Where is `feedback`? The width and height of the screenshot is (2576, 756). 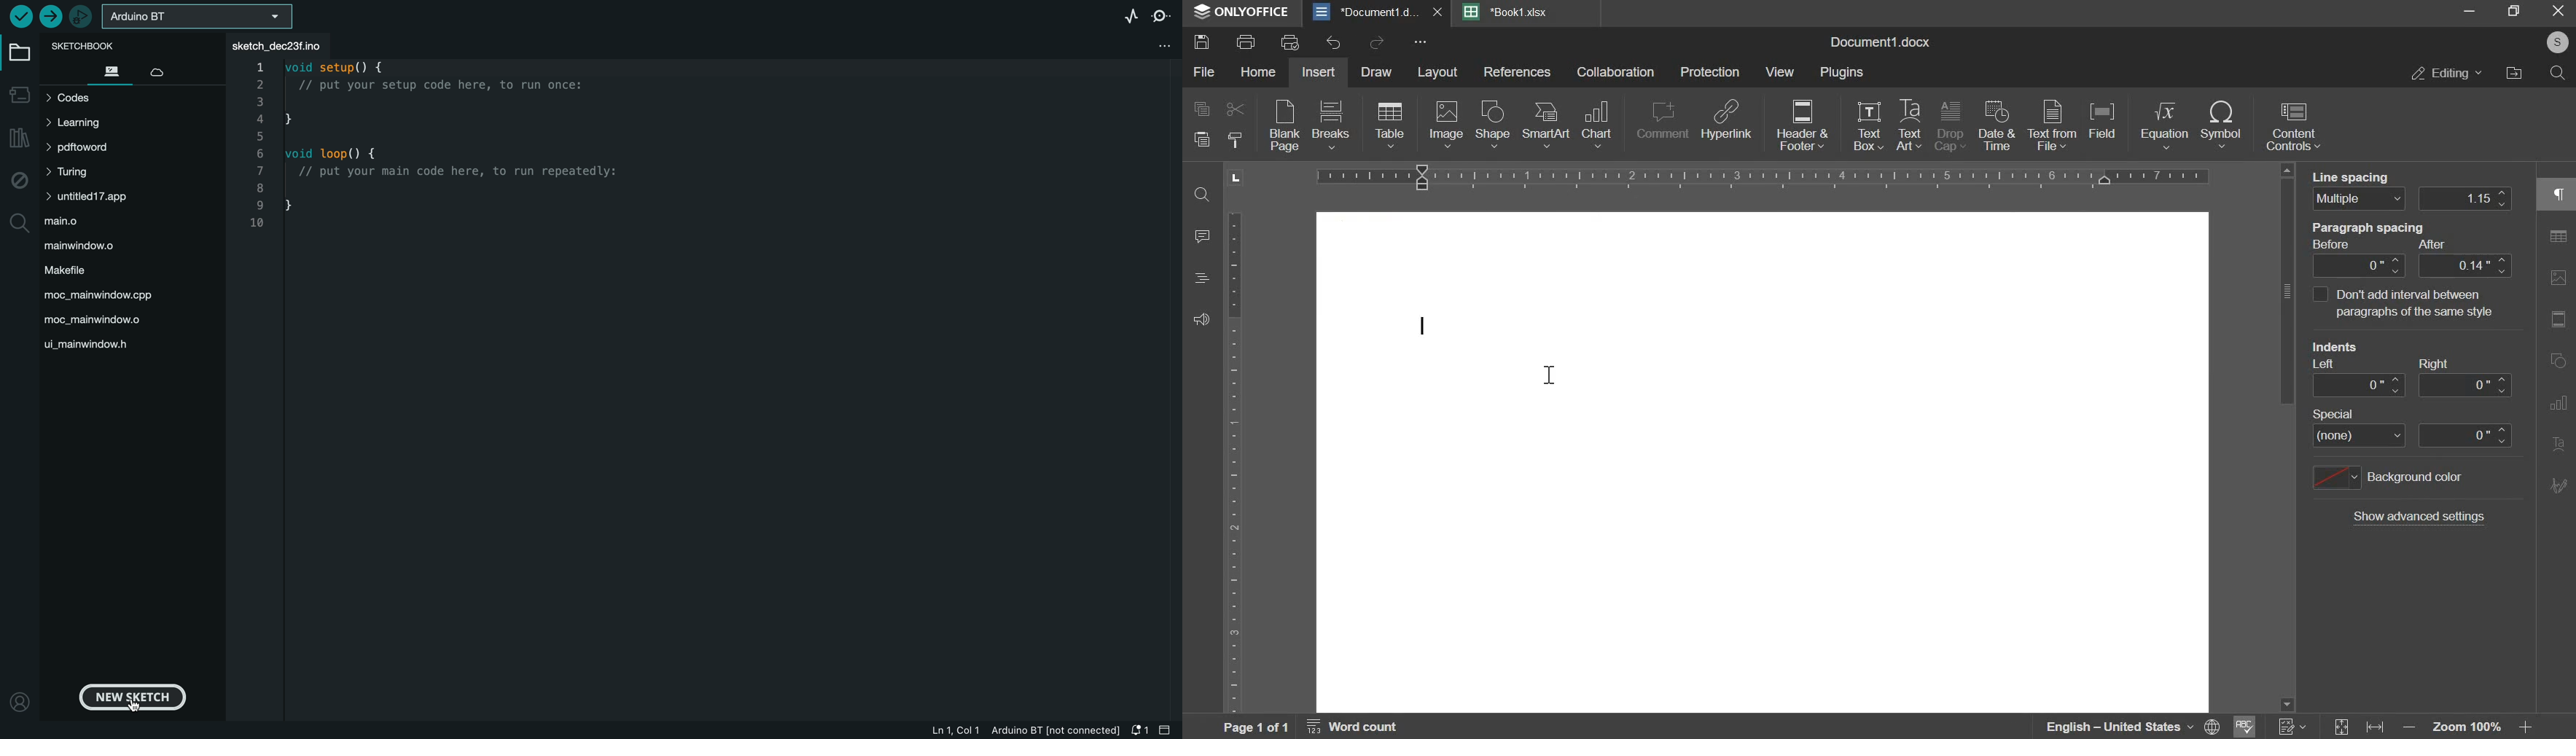 feedback is located at coordinates (1201, 321).